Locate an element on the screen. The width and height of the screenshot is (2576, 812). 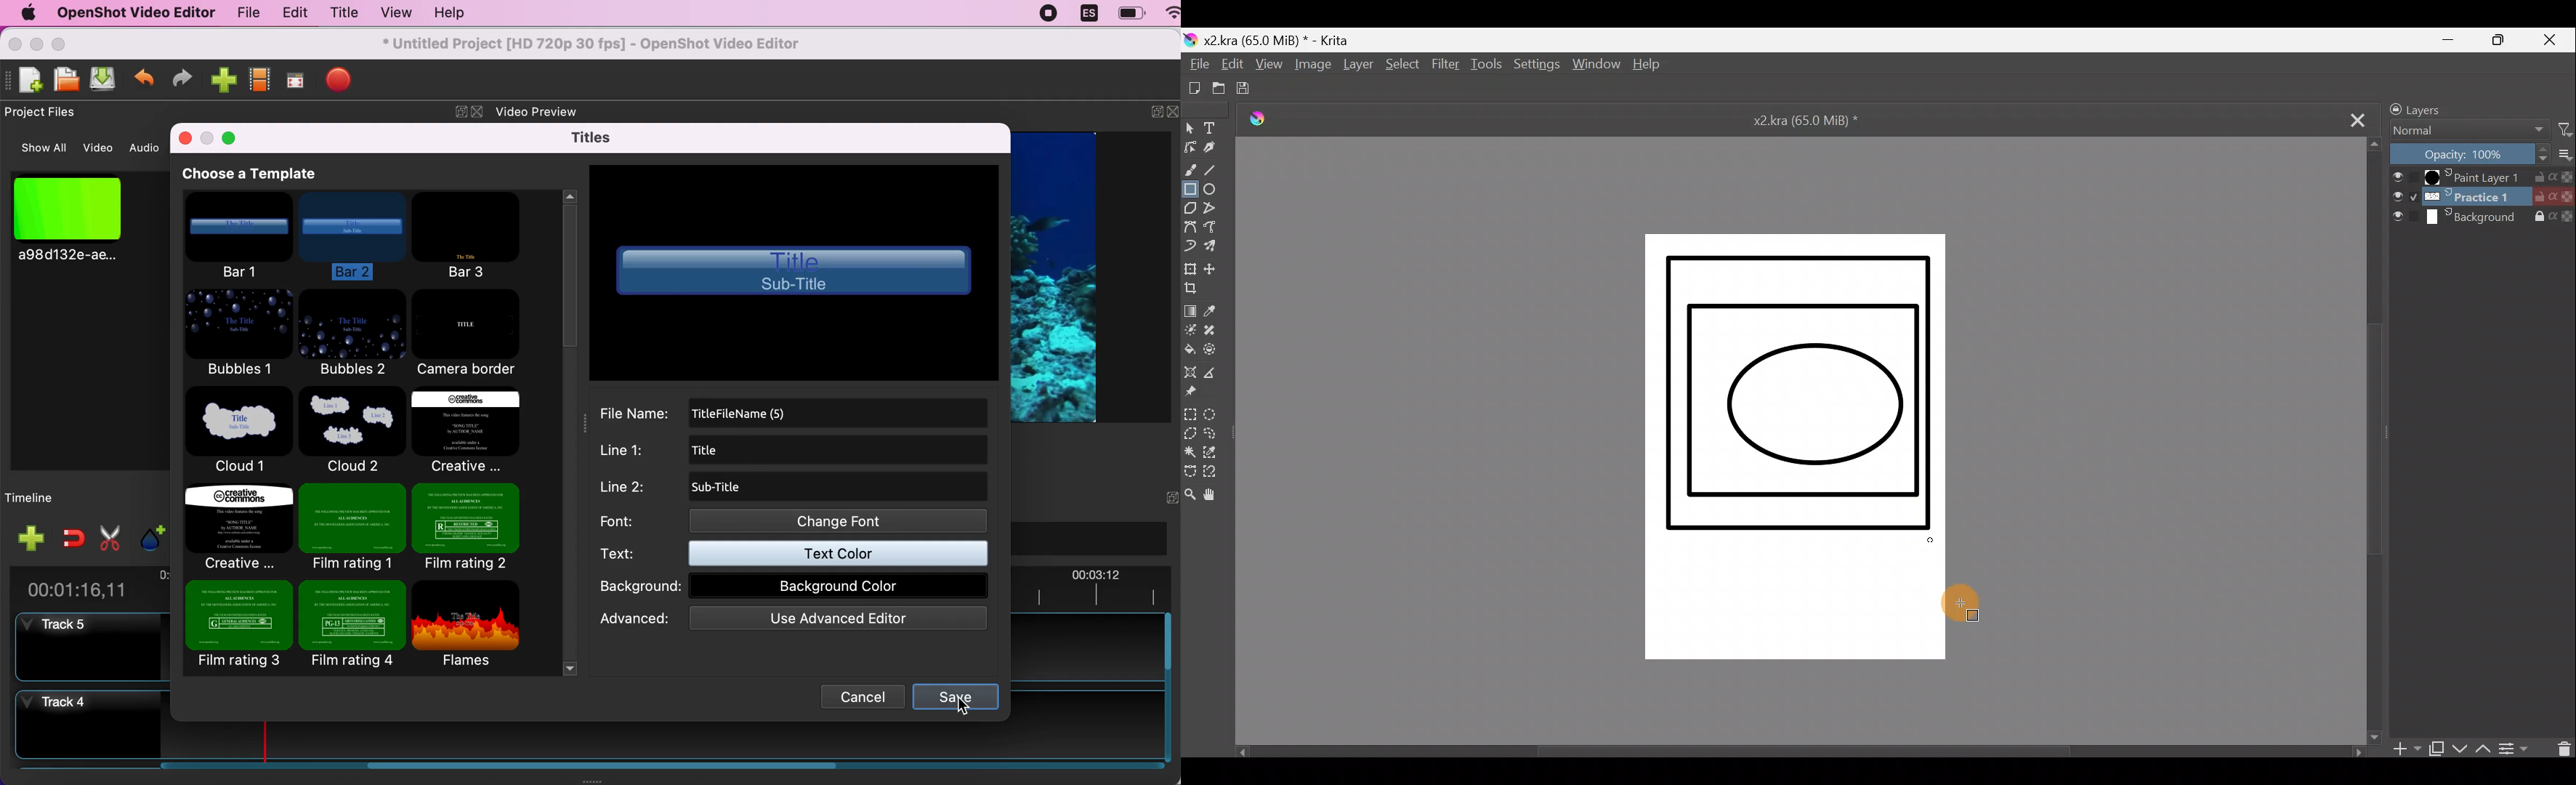
timeline is located at coordinates (58, 497).